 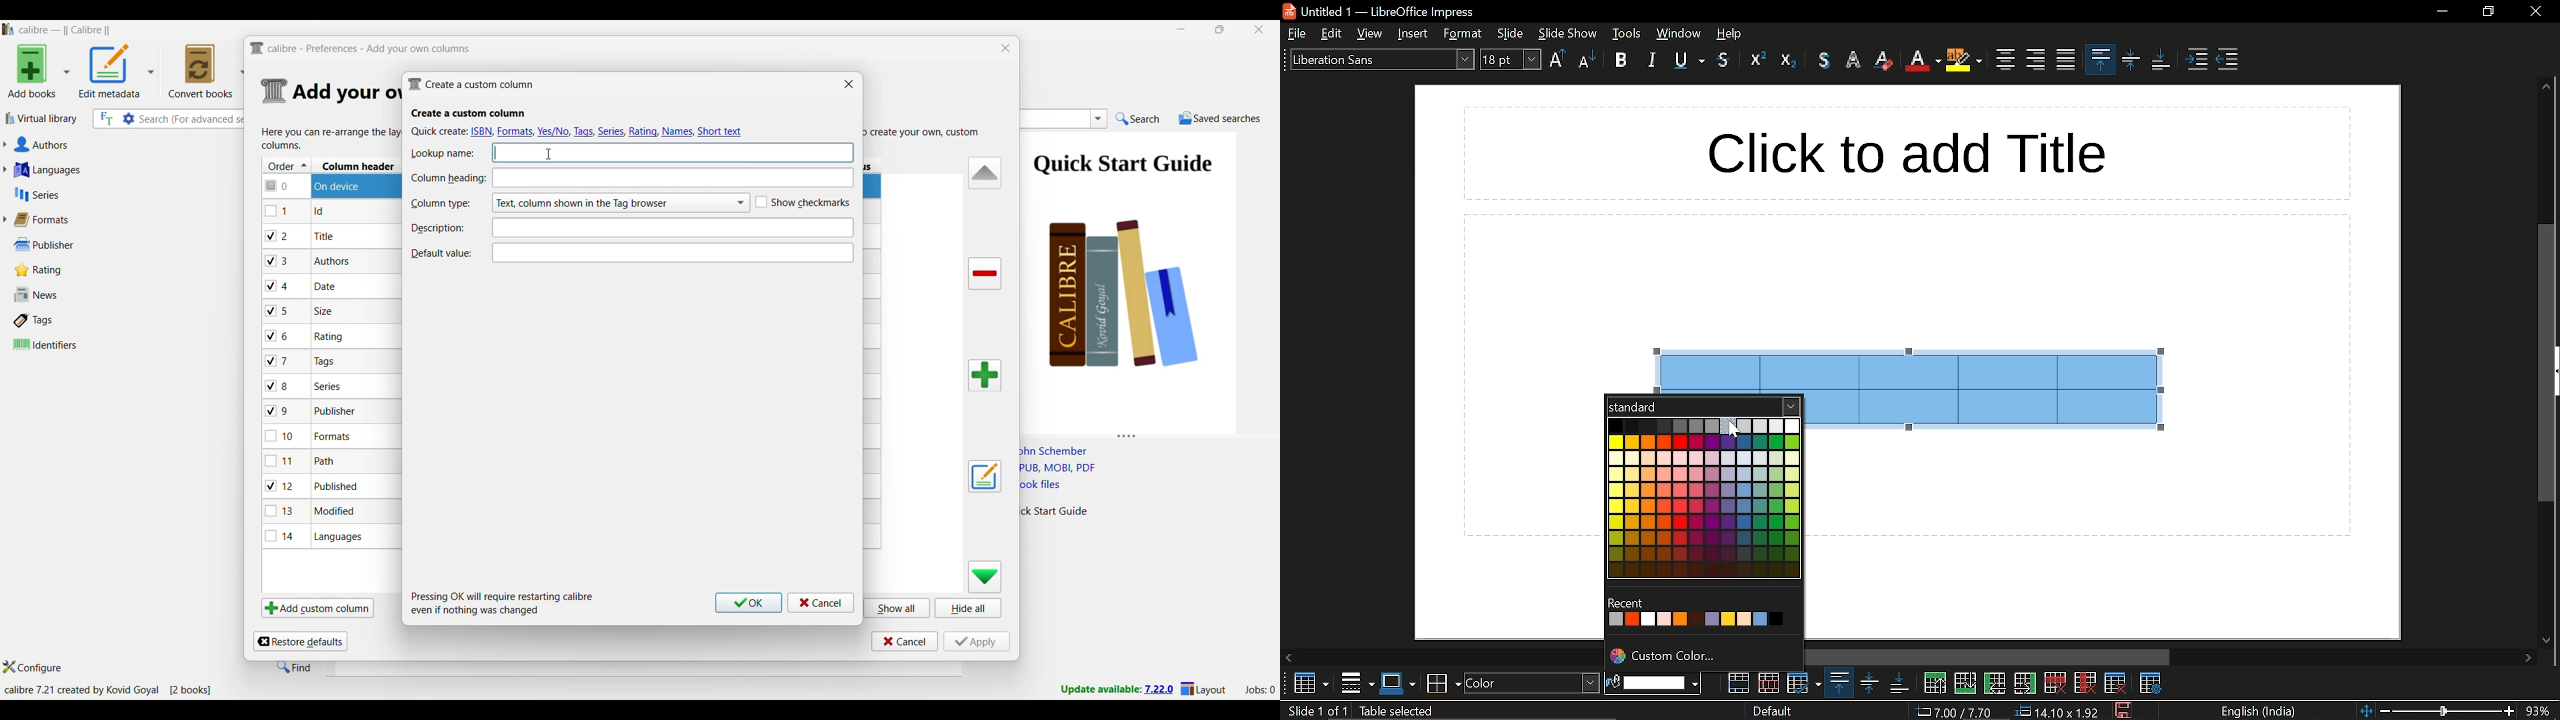 What do you see at coordinates (1838, 683) in the screenshot?
I see `align top` at bounding box center [1838, 683].